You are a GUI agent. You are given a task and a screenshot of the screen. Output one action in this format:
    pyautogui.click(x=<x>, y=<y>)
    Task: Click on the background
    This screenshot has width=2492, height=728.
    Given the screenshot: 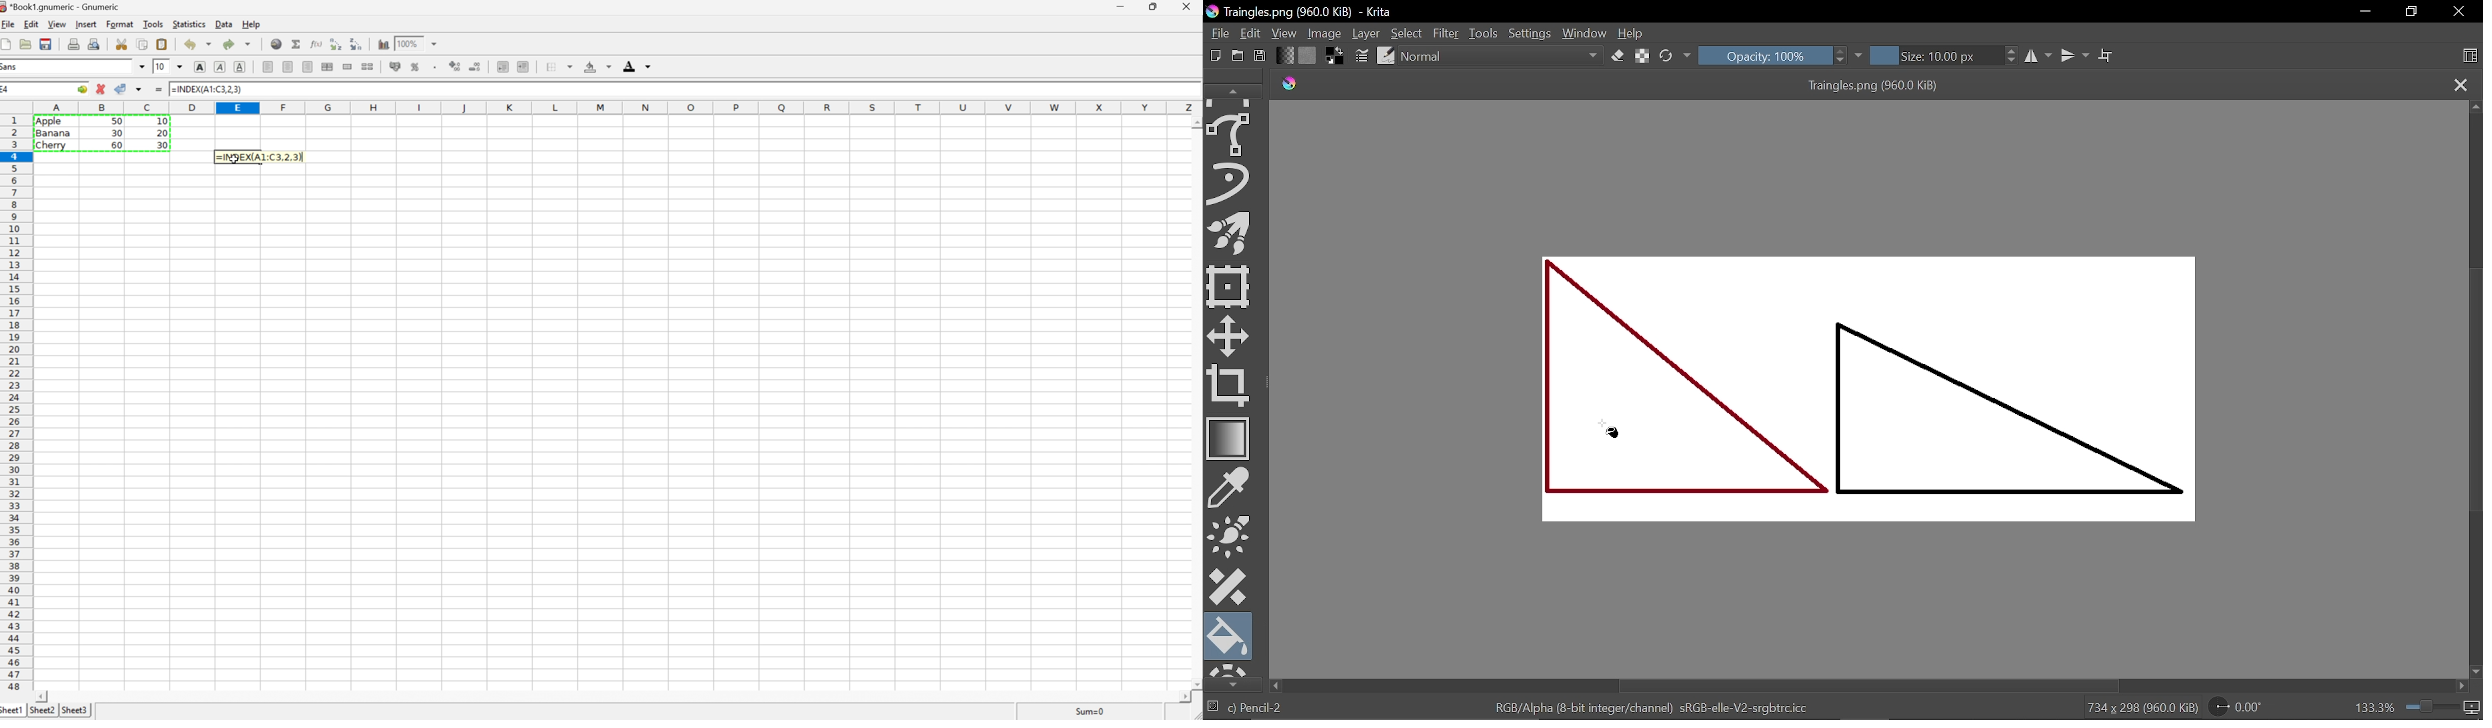 What is the action you would take?
    pyautogui.click(x=600, y=66)
    